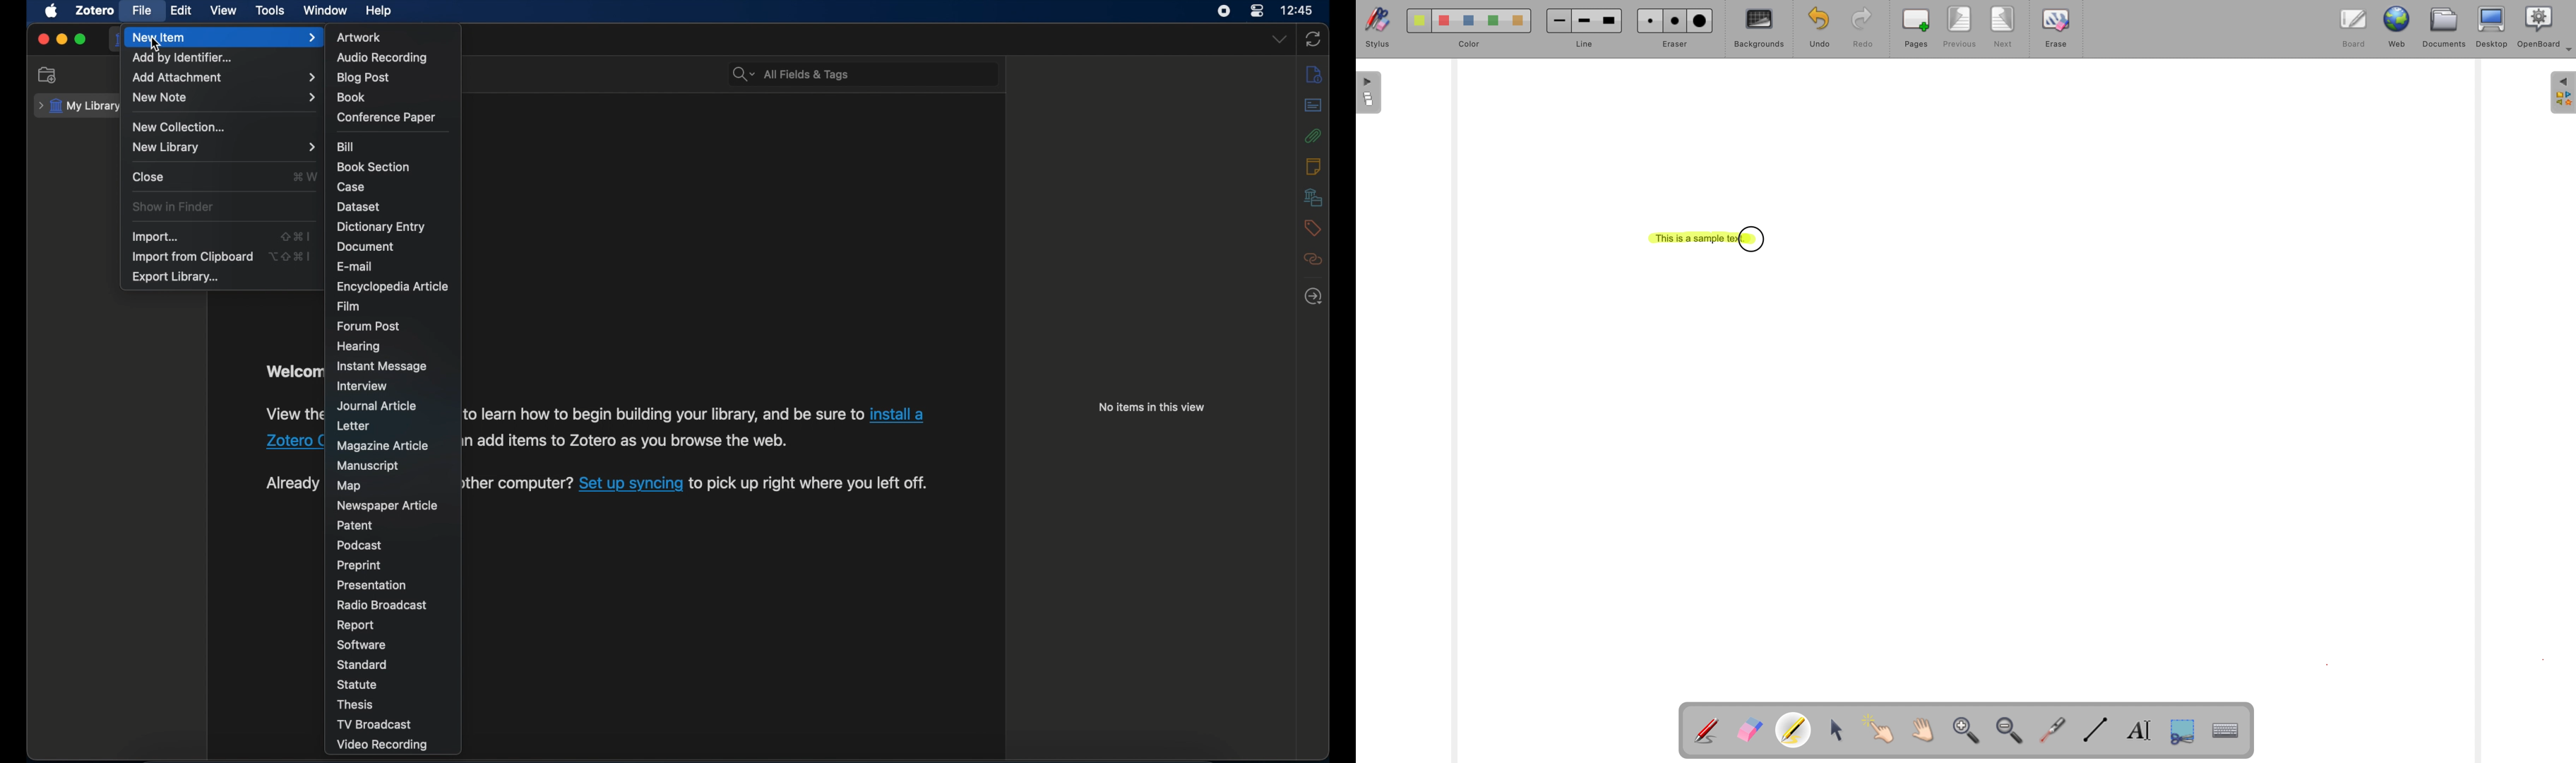  What do you see at coordinates (2398, 28) in the screenshot?
I see `web` at bounding box center [2398, 28].